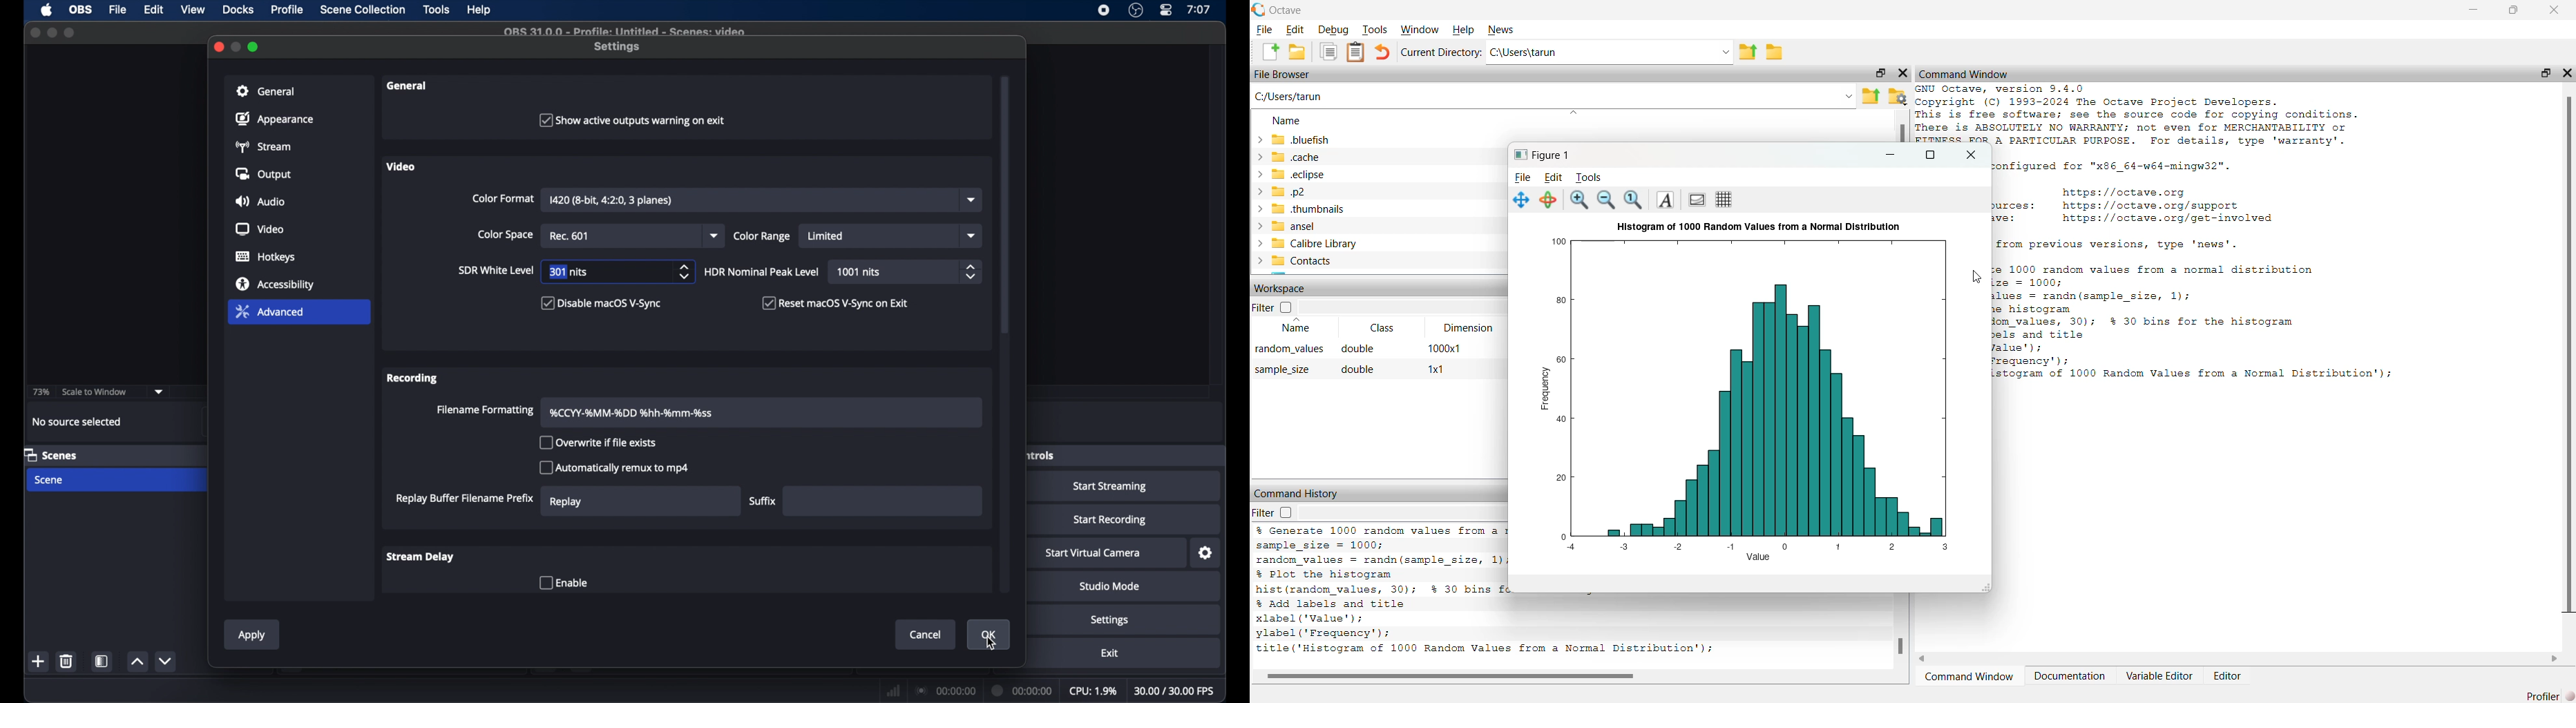 Image resolution: width=2576 pixels, height=728 pixels. What do you see at coordinates (262, 147) in the screenshot?
I see `stream` at bounding box center [262, 147].